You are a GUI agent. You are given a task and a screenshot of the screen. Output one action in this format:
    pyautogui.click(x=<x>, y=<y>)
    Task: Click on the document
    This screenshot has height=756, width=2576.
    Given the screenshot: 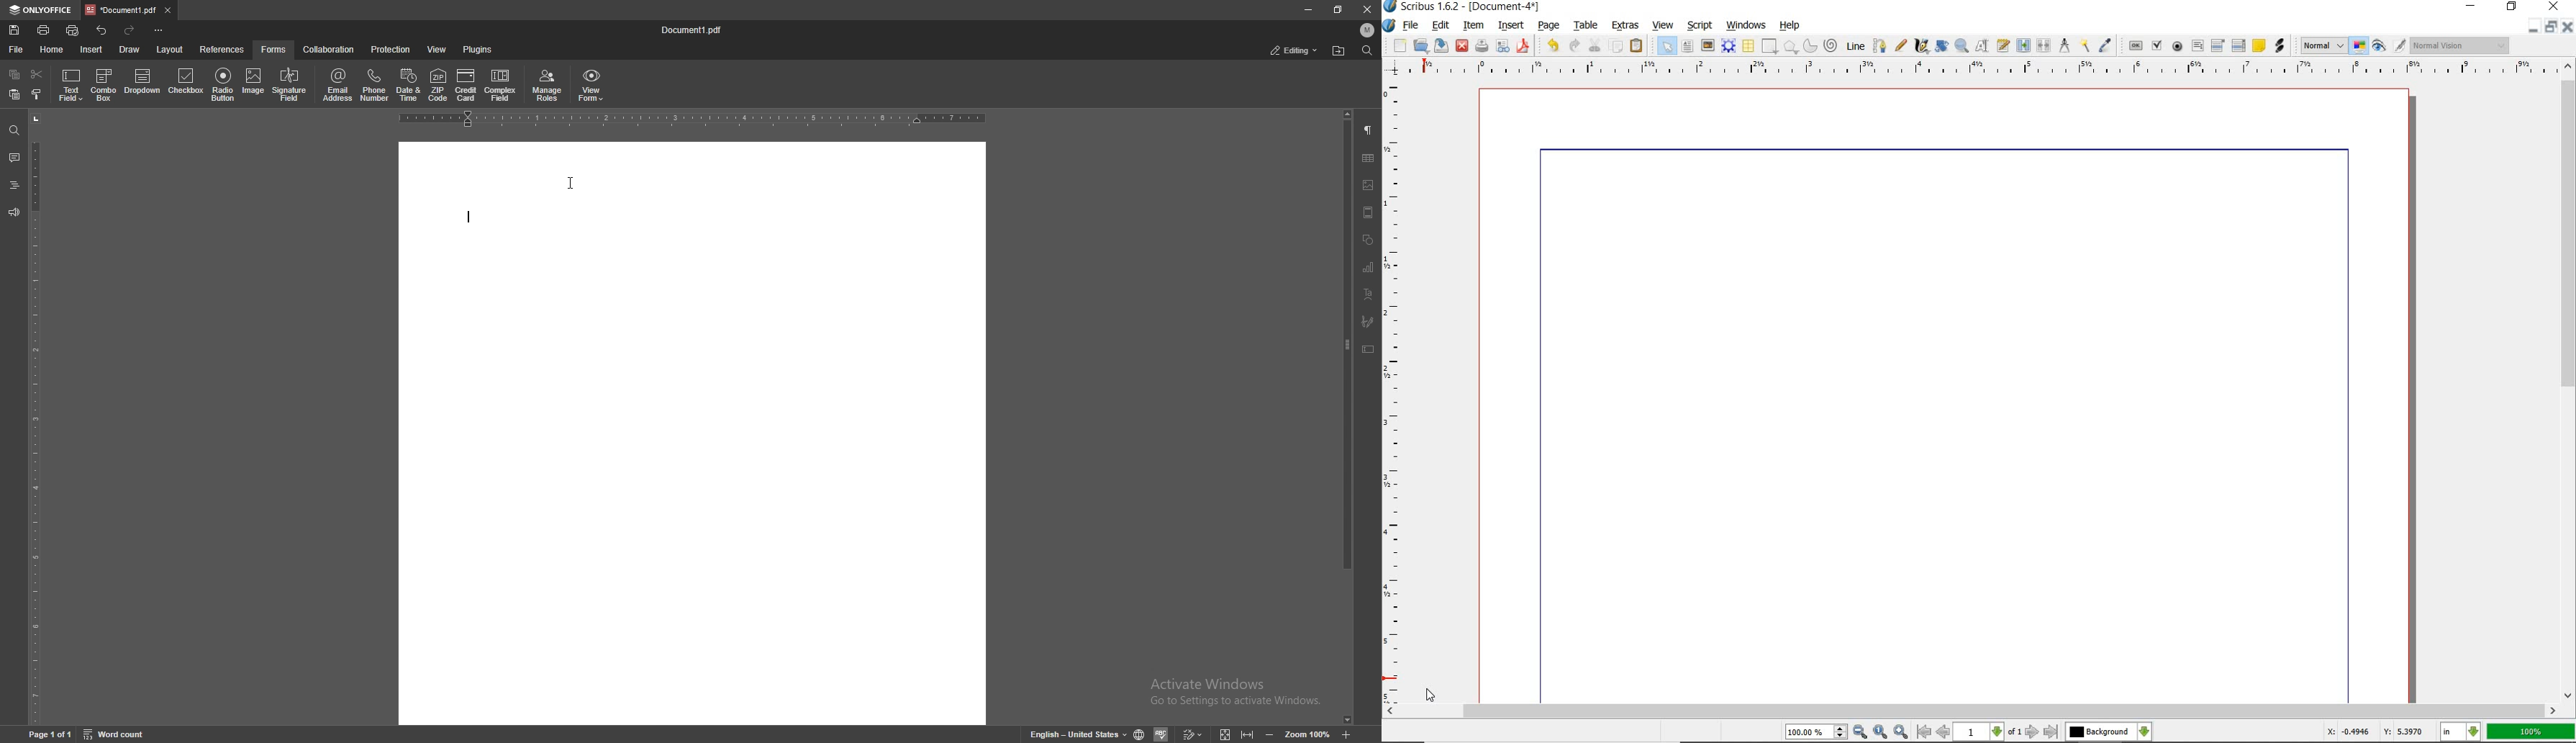 What is the action you would take?
    pyautogui.click(x=697, y=30)
    